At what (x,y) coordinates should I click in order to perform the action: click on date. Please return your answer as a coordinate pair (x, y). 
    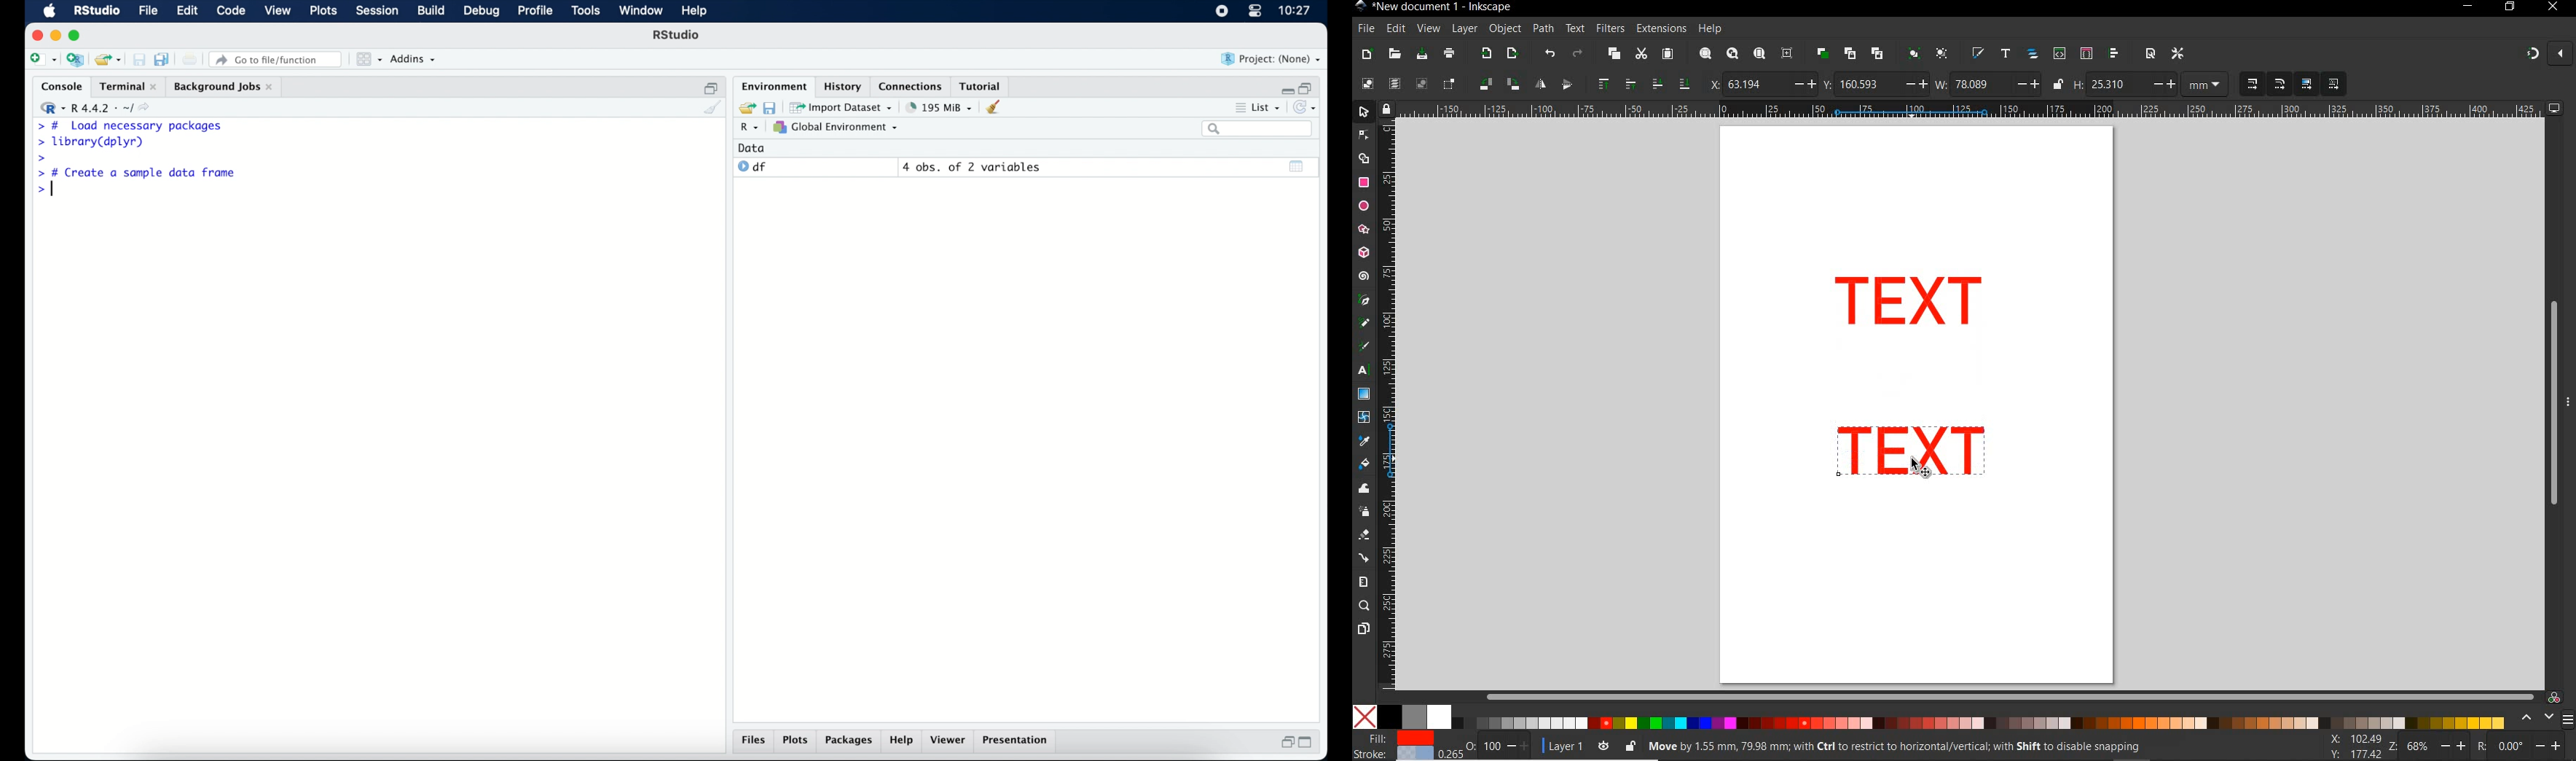
    Looking at the image, I should click on (752, 147).